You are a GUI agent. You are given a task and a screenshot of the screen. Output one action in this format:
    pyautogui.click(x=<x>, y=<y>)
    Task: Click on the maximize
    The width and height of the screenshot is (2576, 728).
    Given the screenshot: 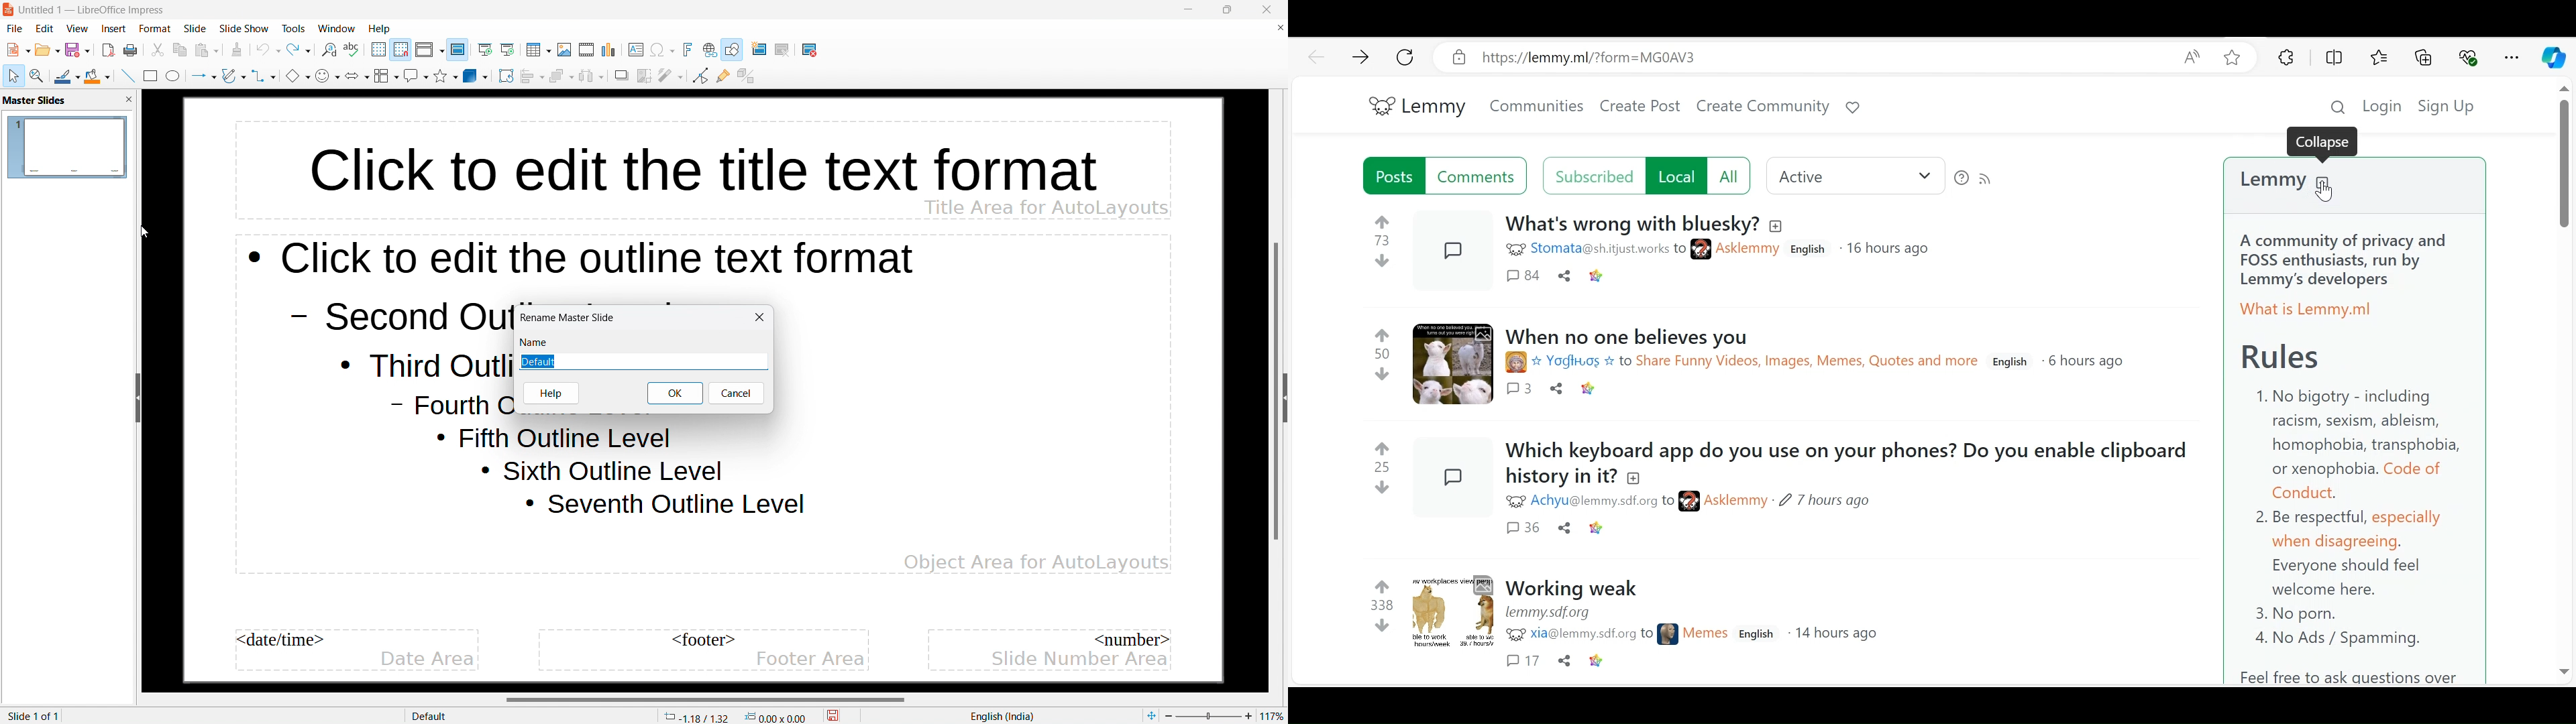 What is the action you would take?
    pyautogui.click(x=1226, y=9)
    